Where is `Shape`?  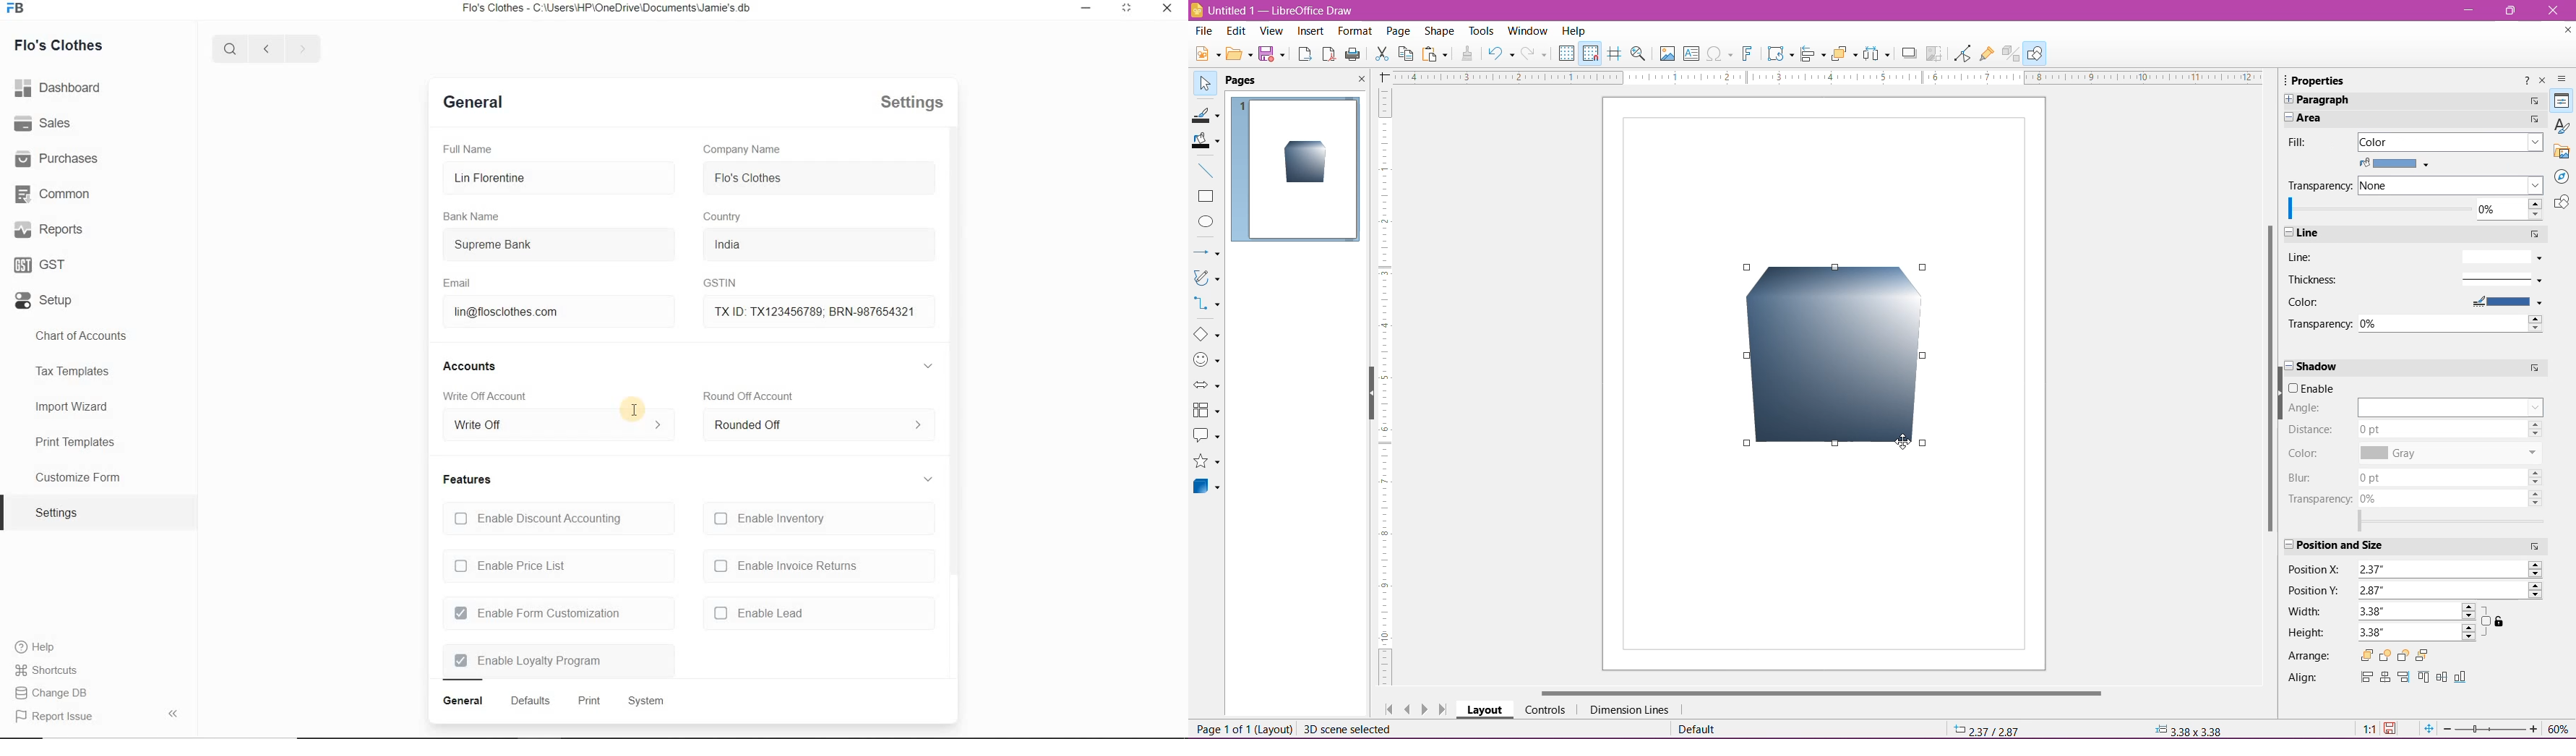 Shape is located at coordinates (1439, 33).